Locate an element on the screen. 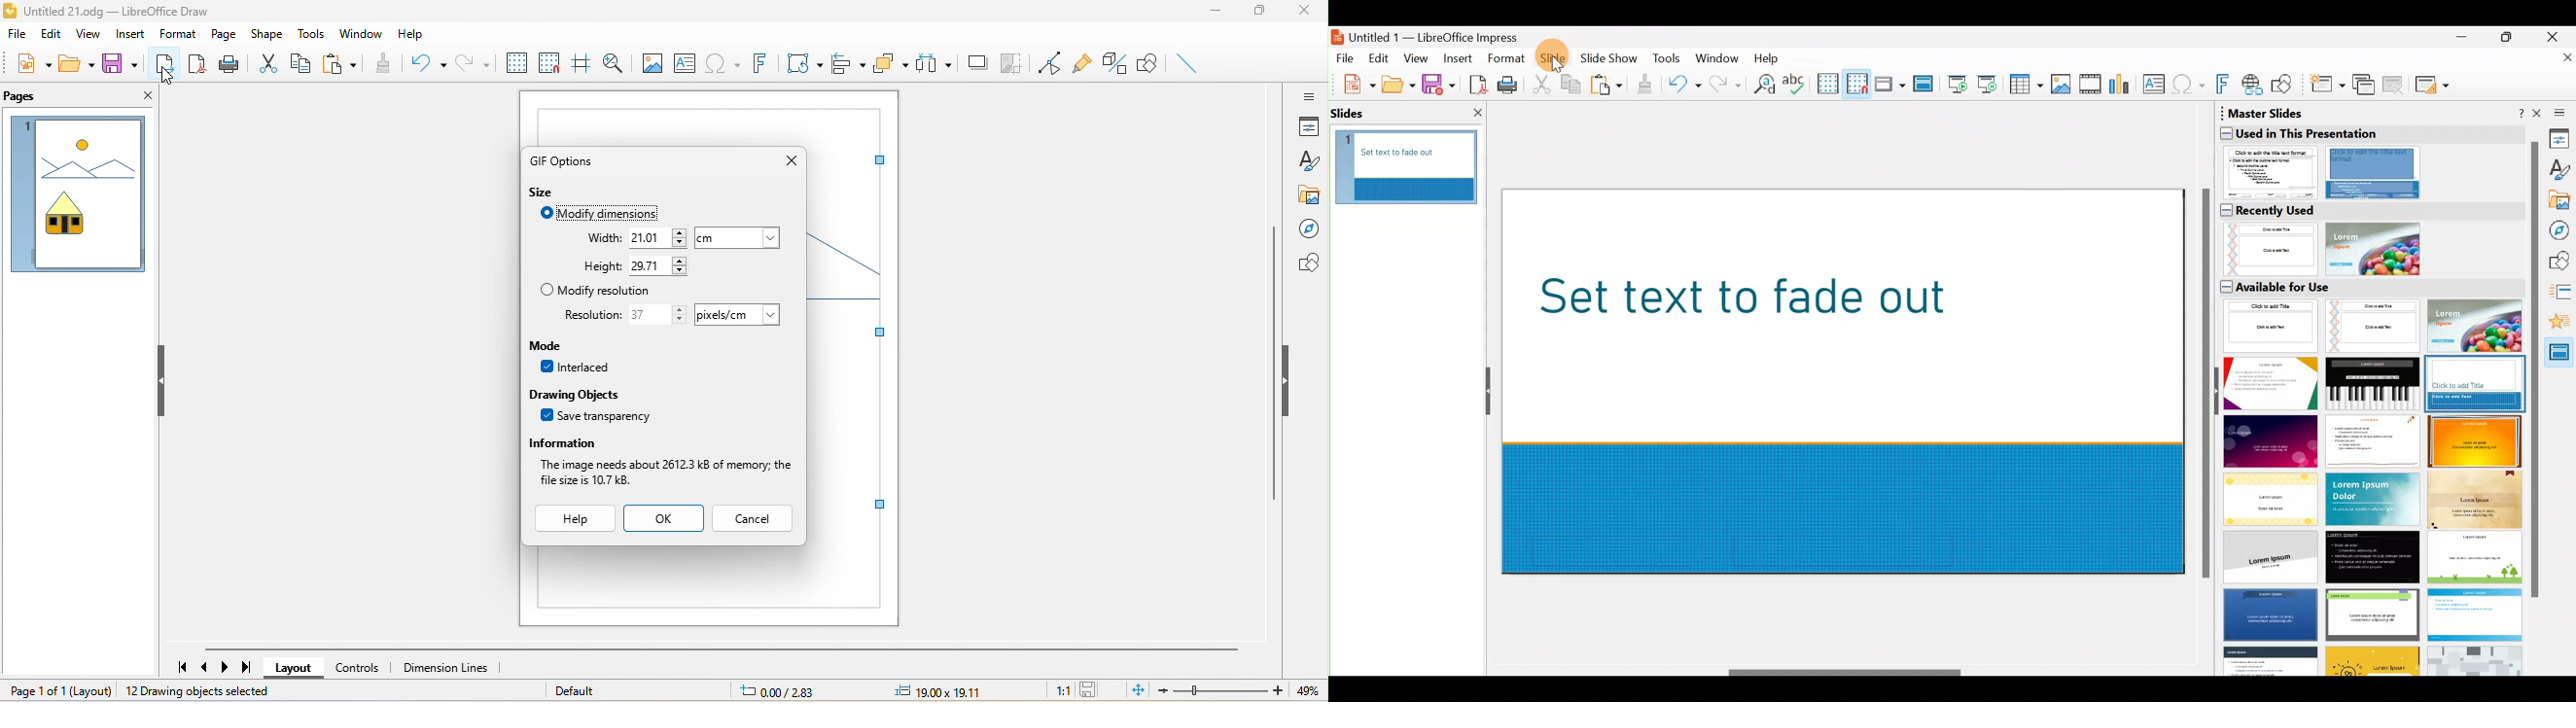 This screenshot has height=728, width=2576. help is located at coordinates (575, 519).